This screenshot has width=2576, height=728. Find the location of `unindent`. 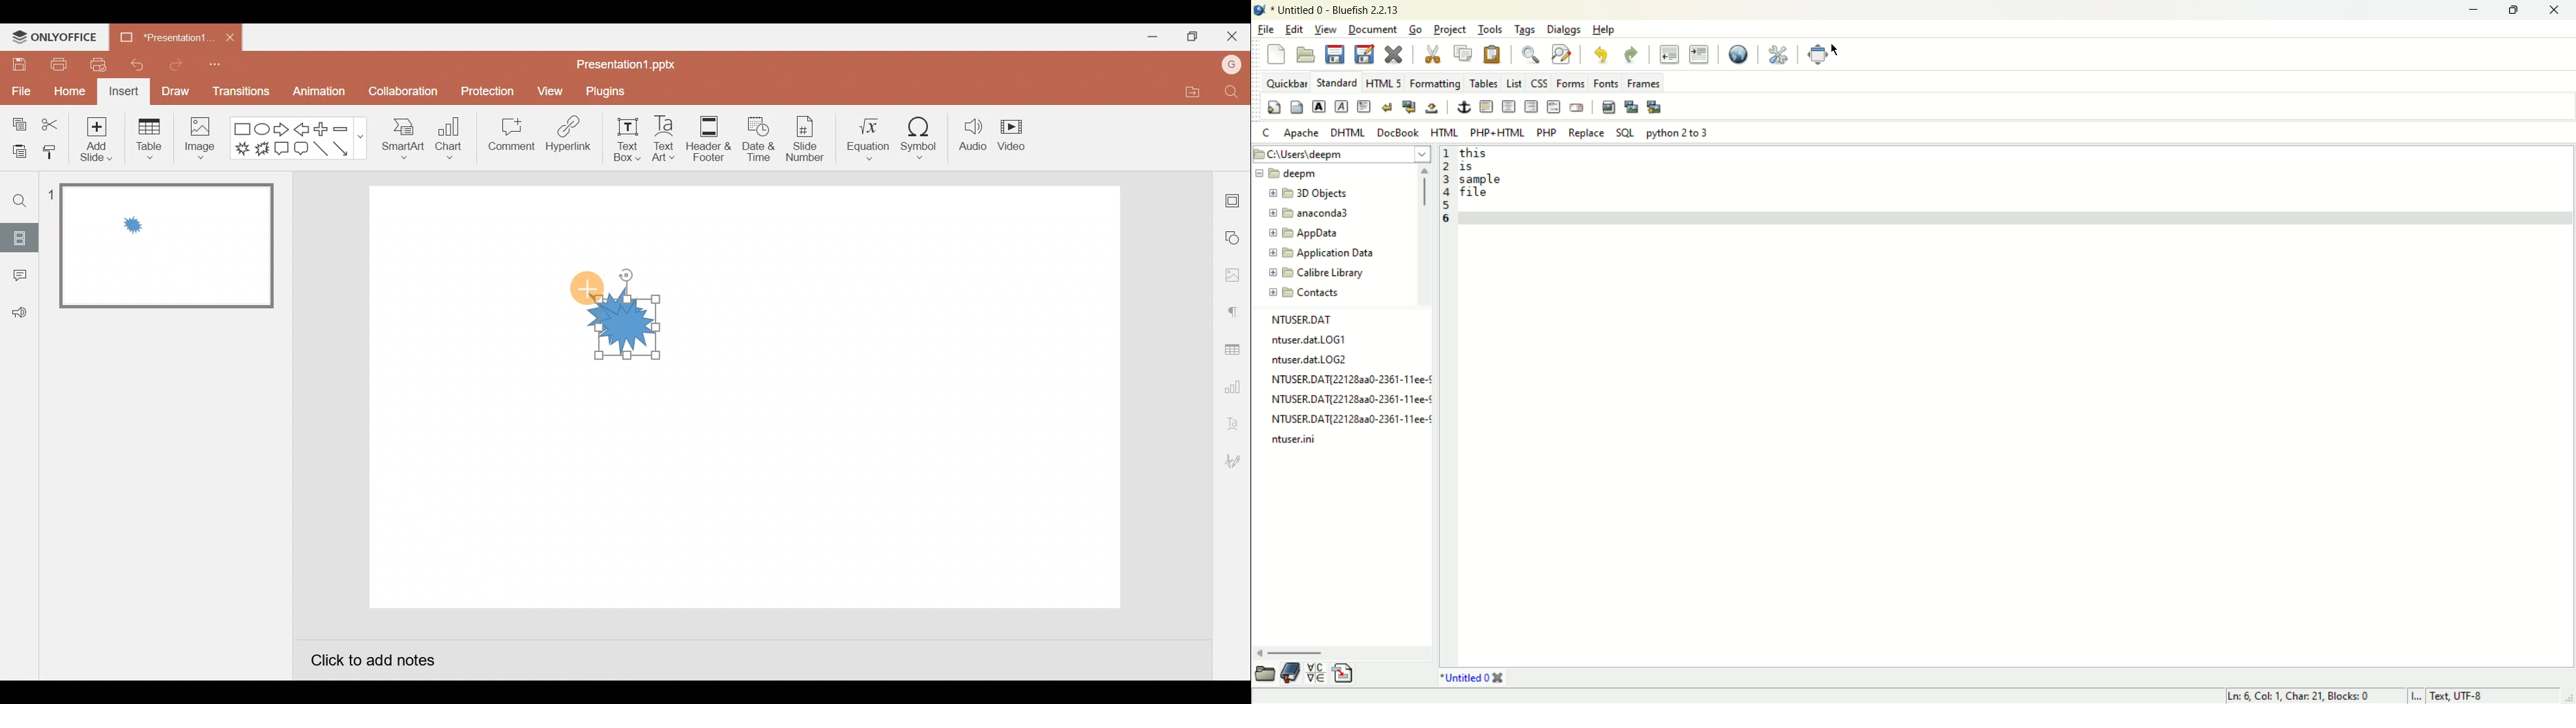

unindent is located at coordinates (1666, 55).